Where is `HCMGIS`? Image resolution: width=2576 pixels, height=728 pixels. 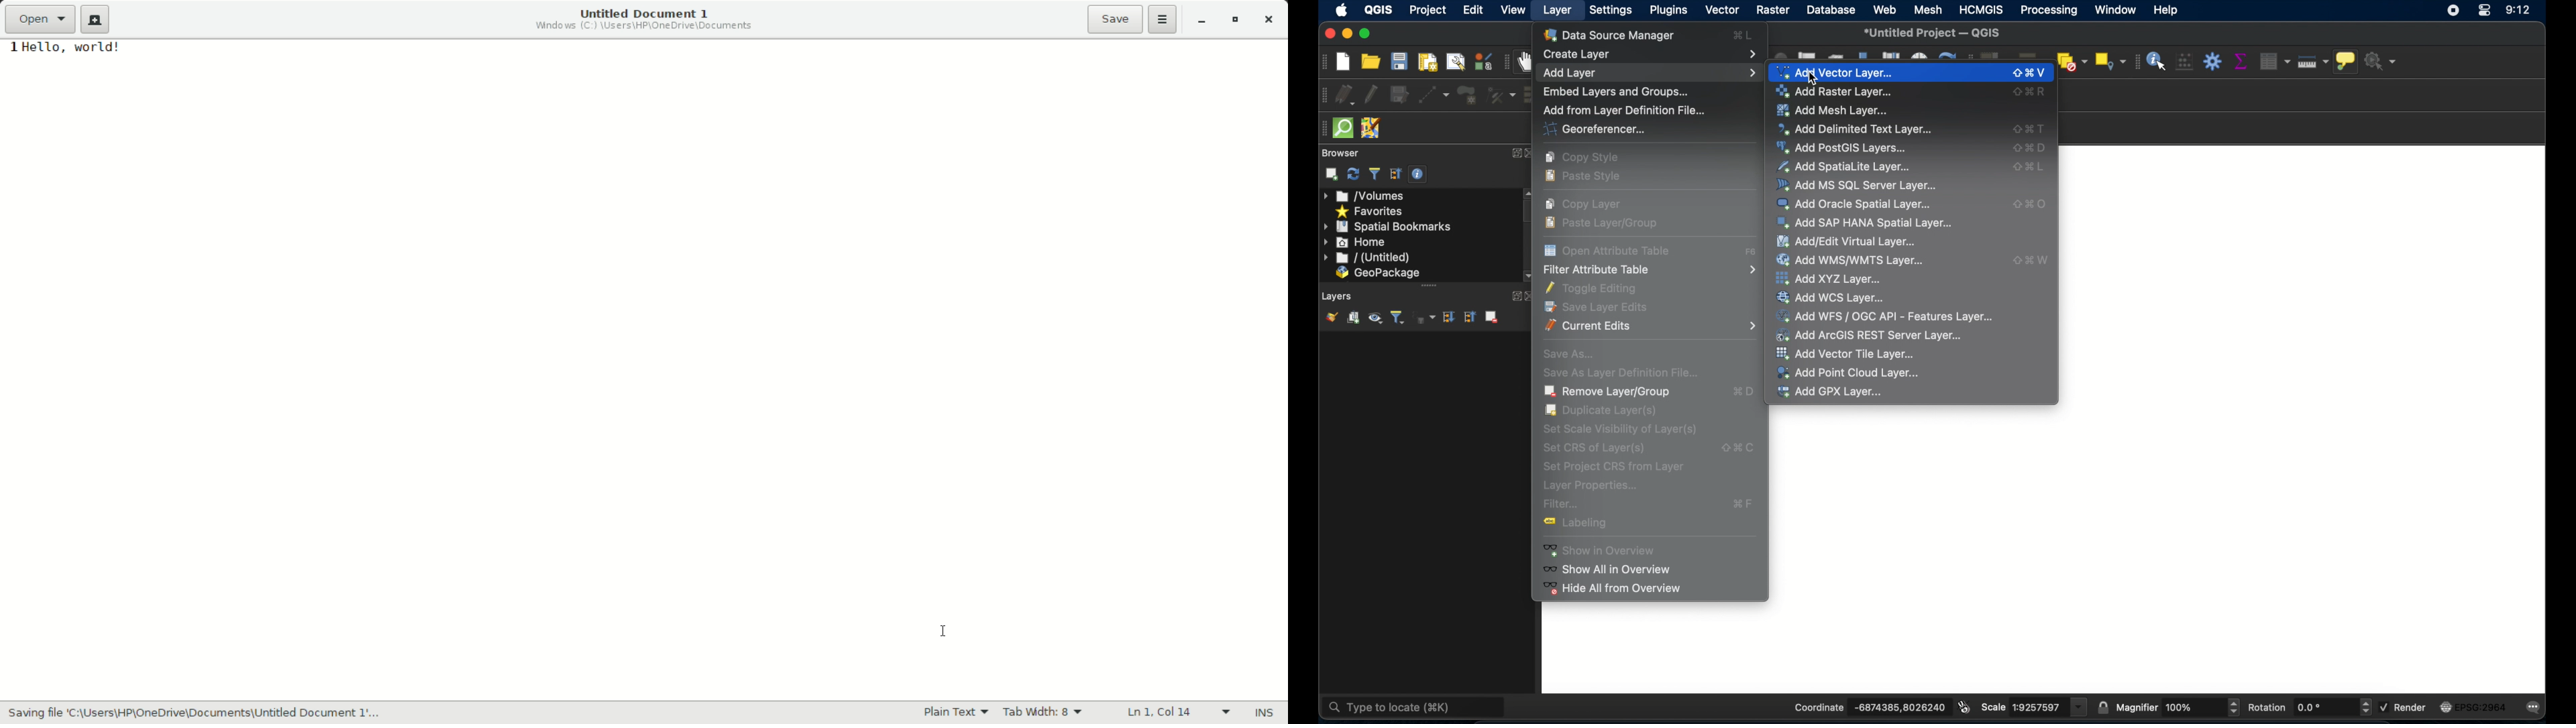
HCMGIS is located at coordinates (1982, 9).